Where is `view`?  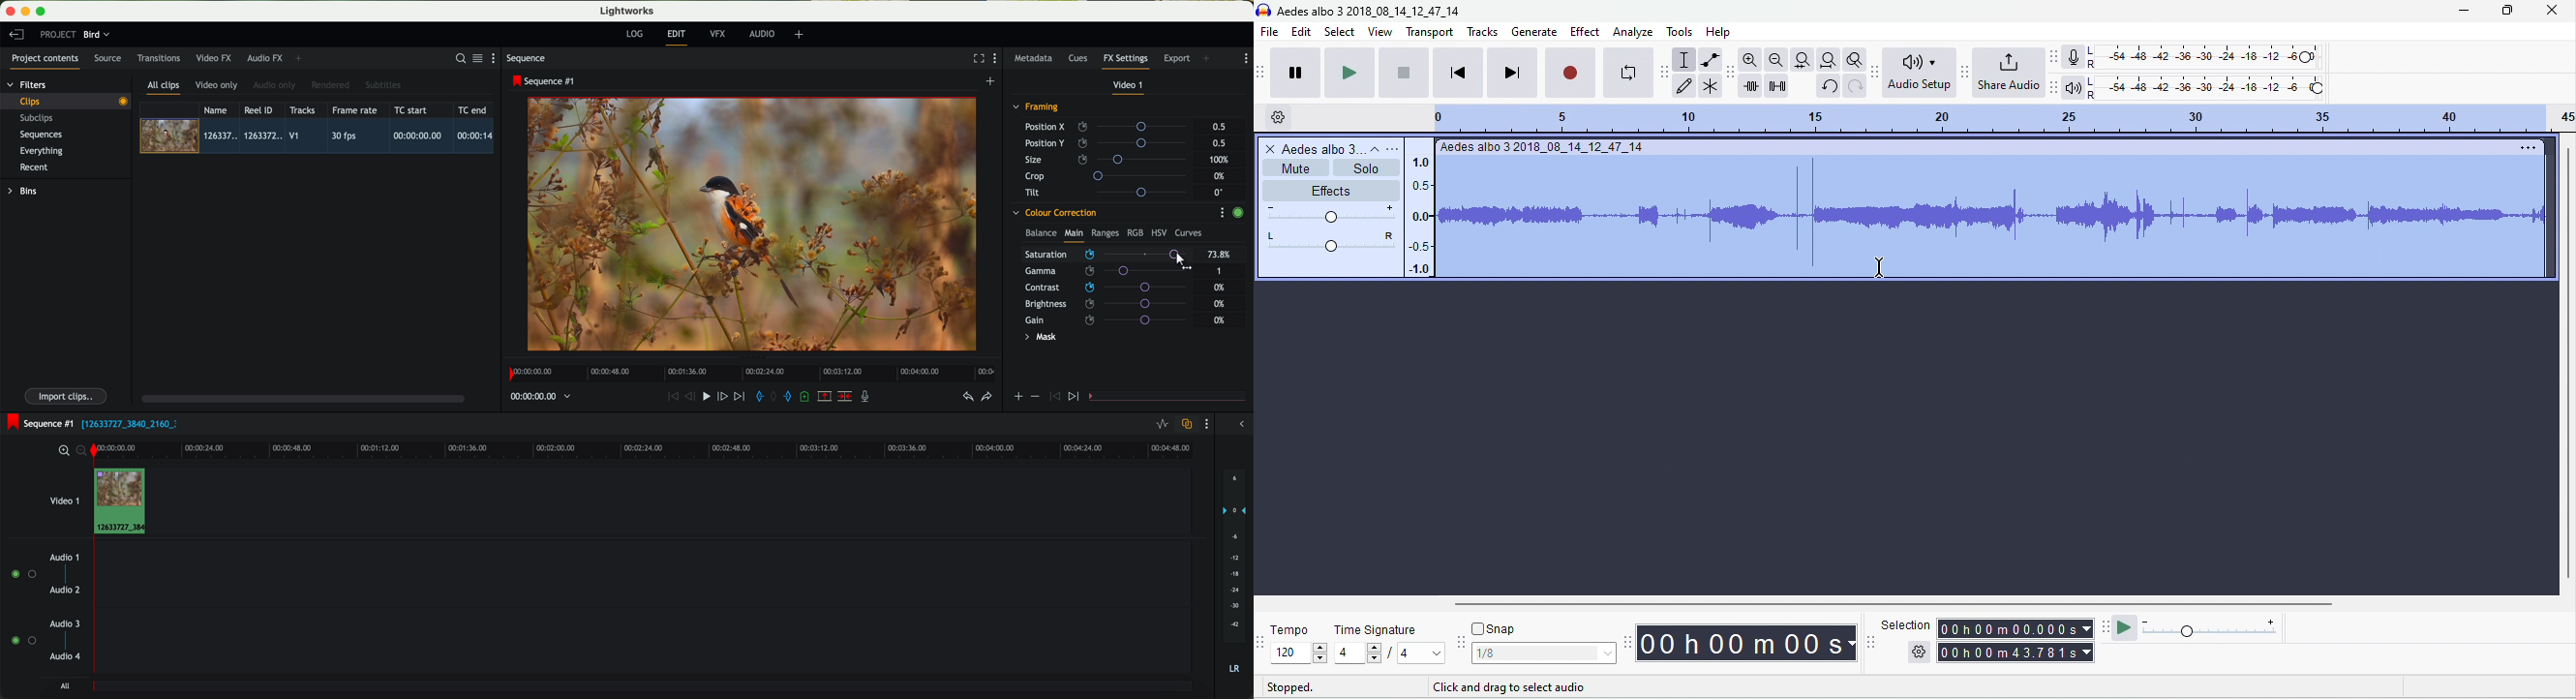 view is located at coordinates (1380, 32).